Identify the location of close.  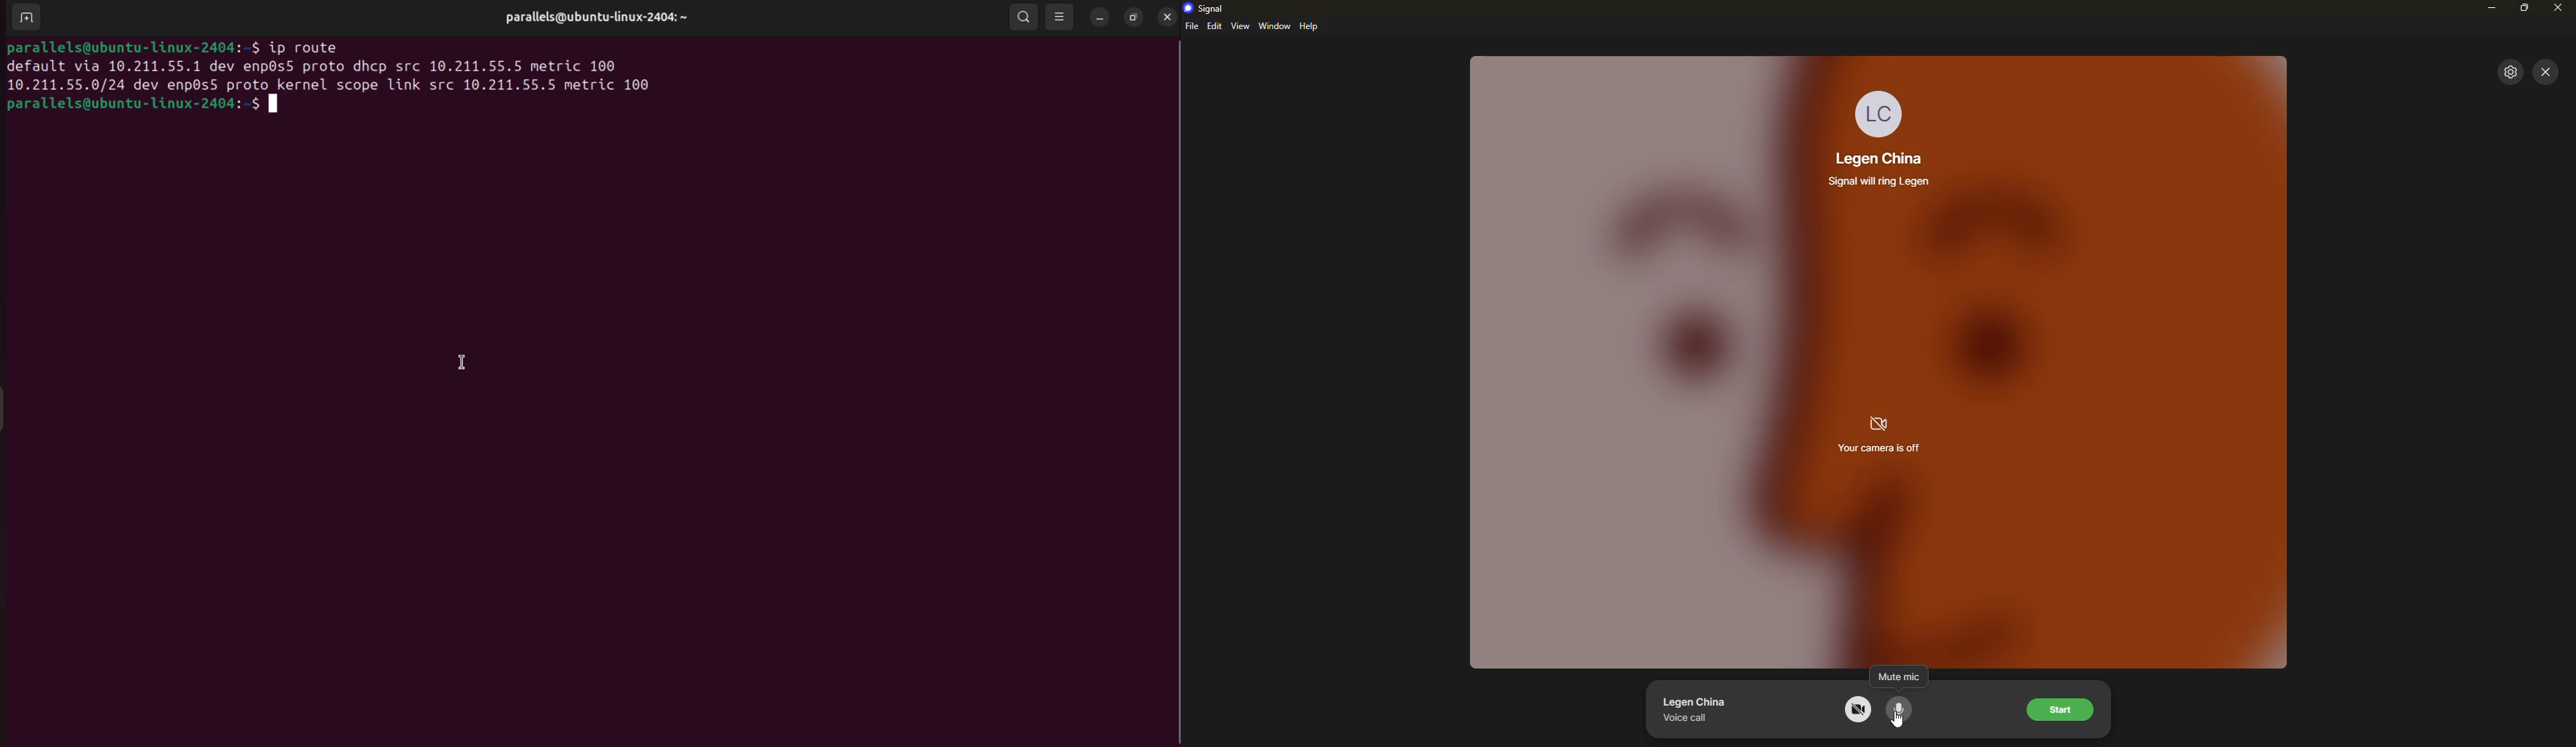
(2560, 9).